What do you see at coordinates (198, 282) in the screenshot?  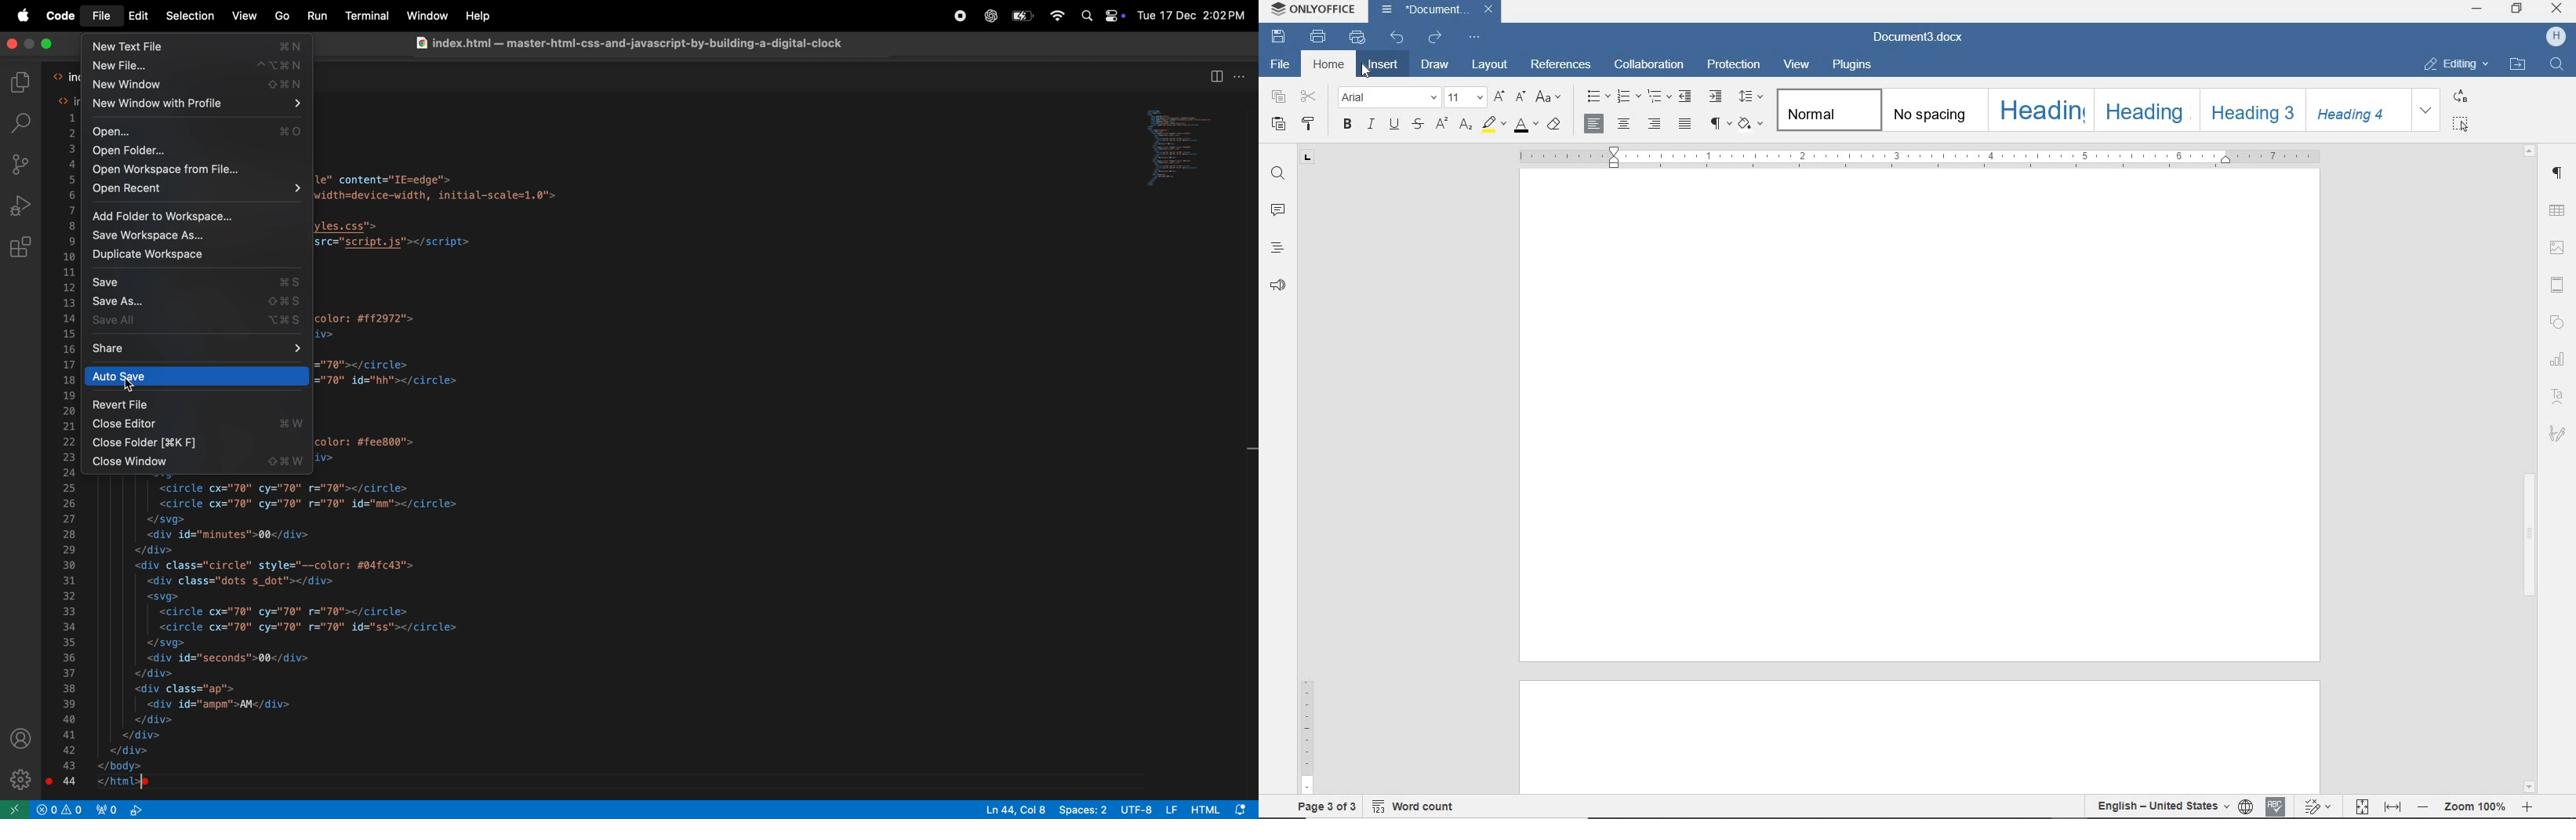 I see `save` at bounding box center [198, 282].